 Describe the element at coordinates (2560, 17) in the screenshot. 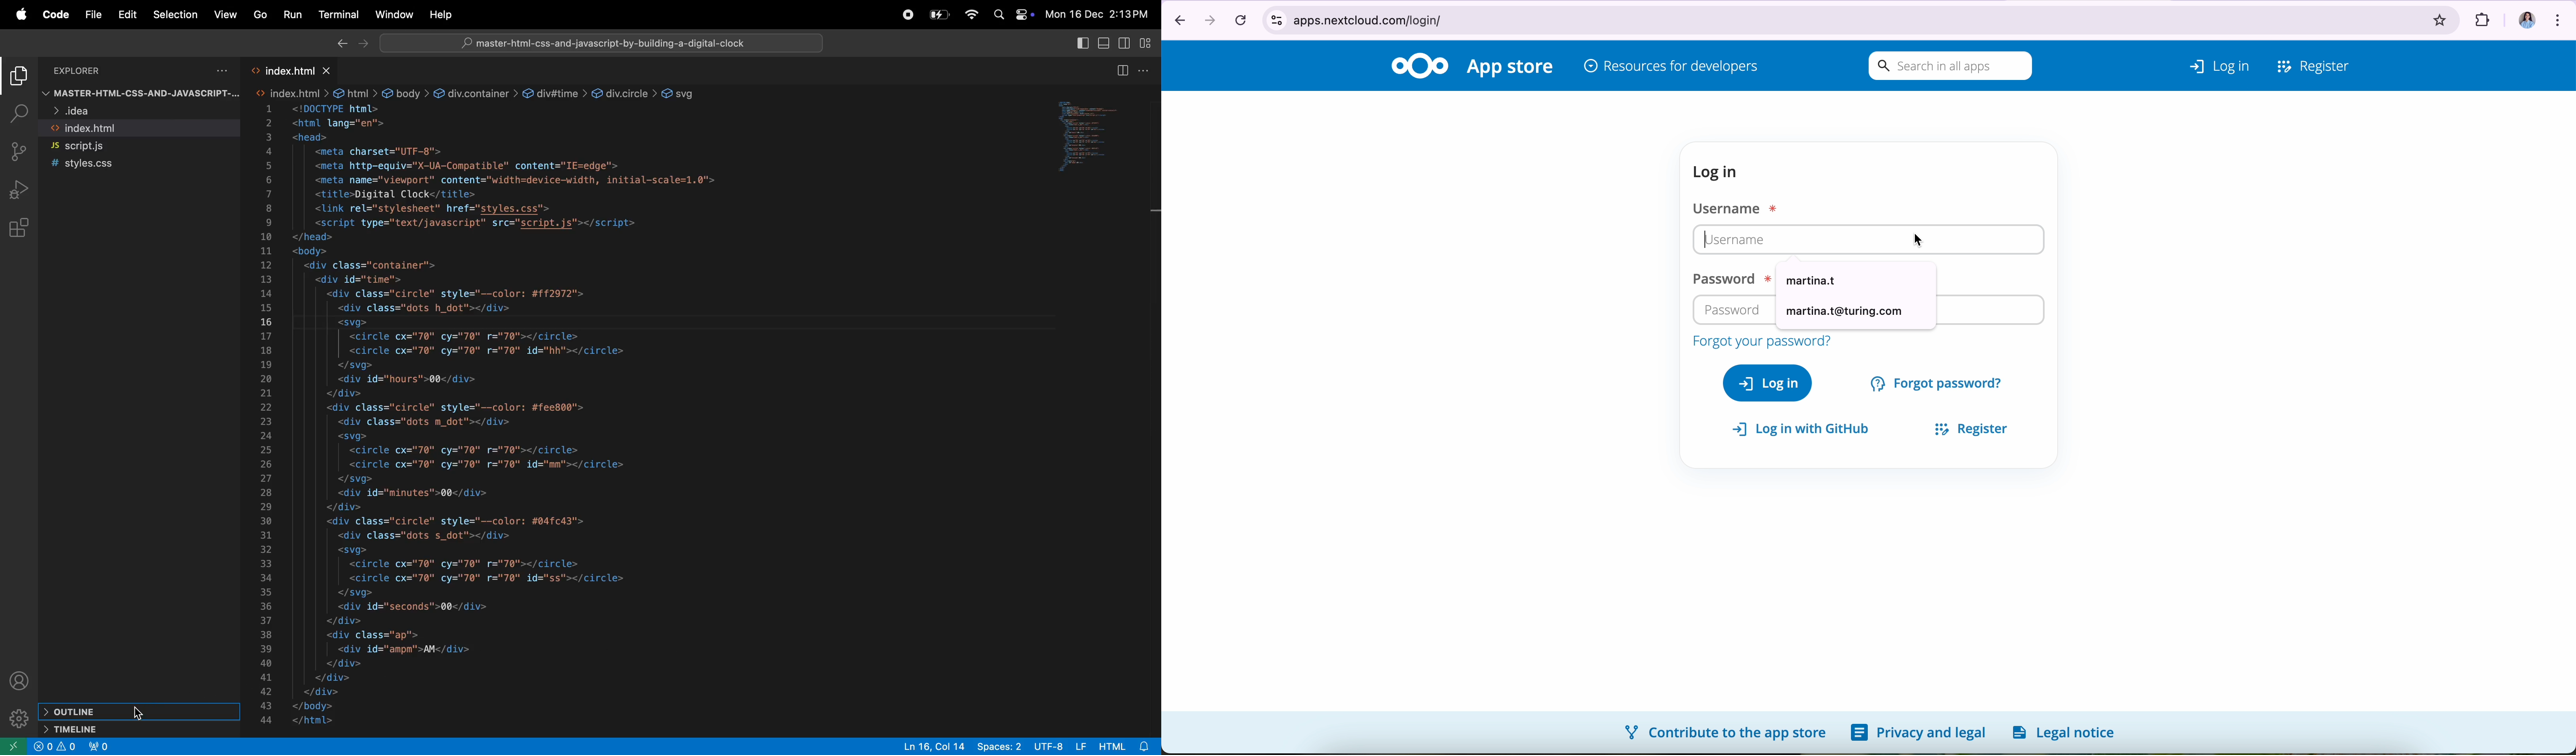

I see `more` at that location.